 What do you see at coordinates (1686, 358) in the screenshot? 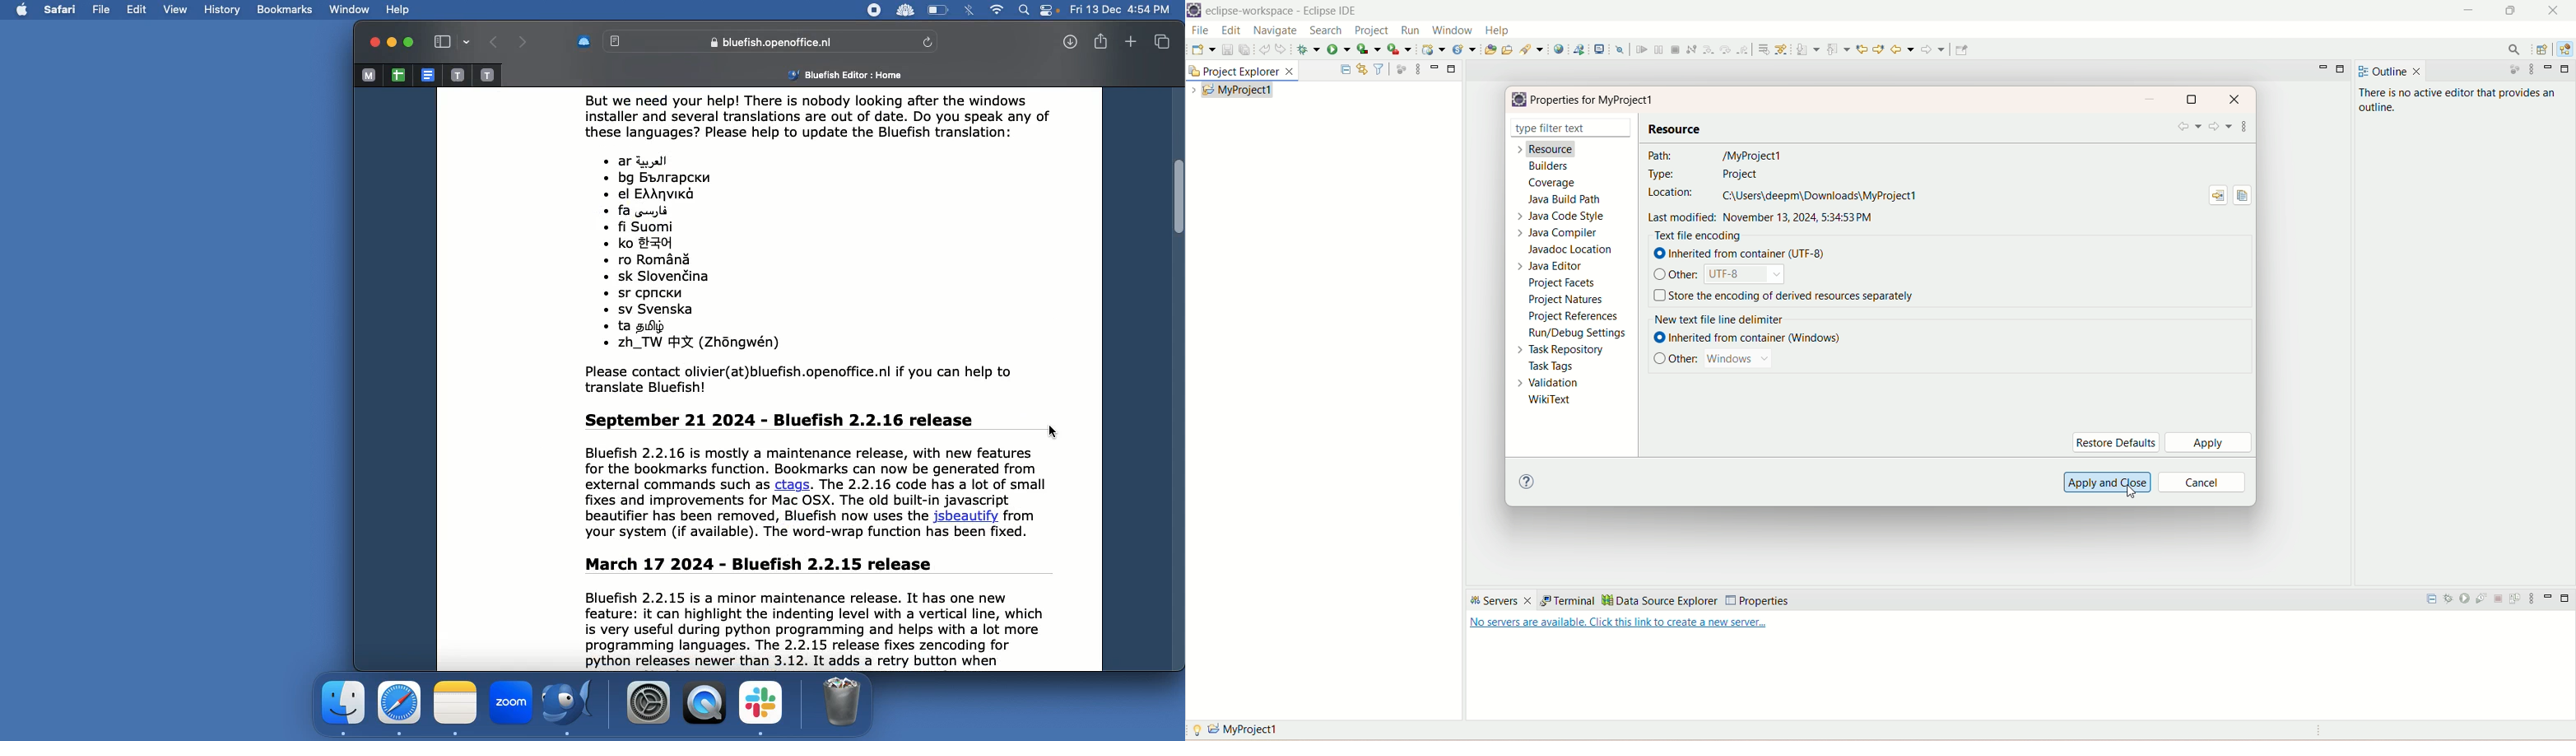
I see `other` at bounding box center [1686, 358].